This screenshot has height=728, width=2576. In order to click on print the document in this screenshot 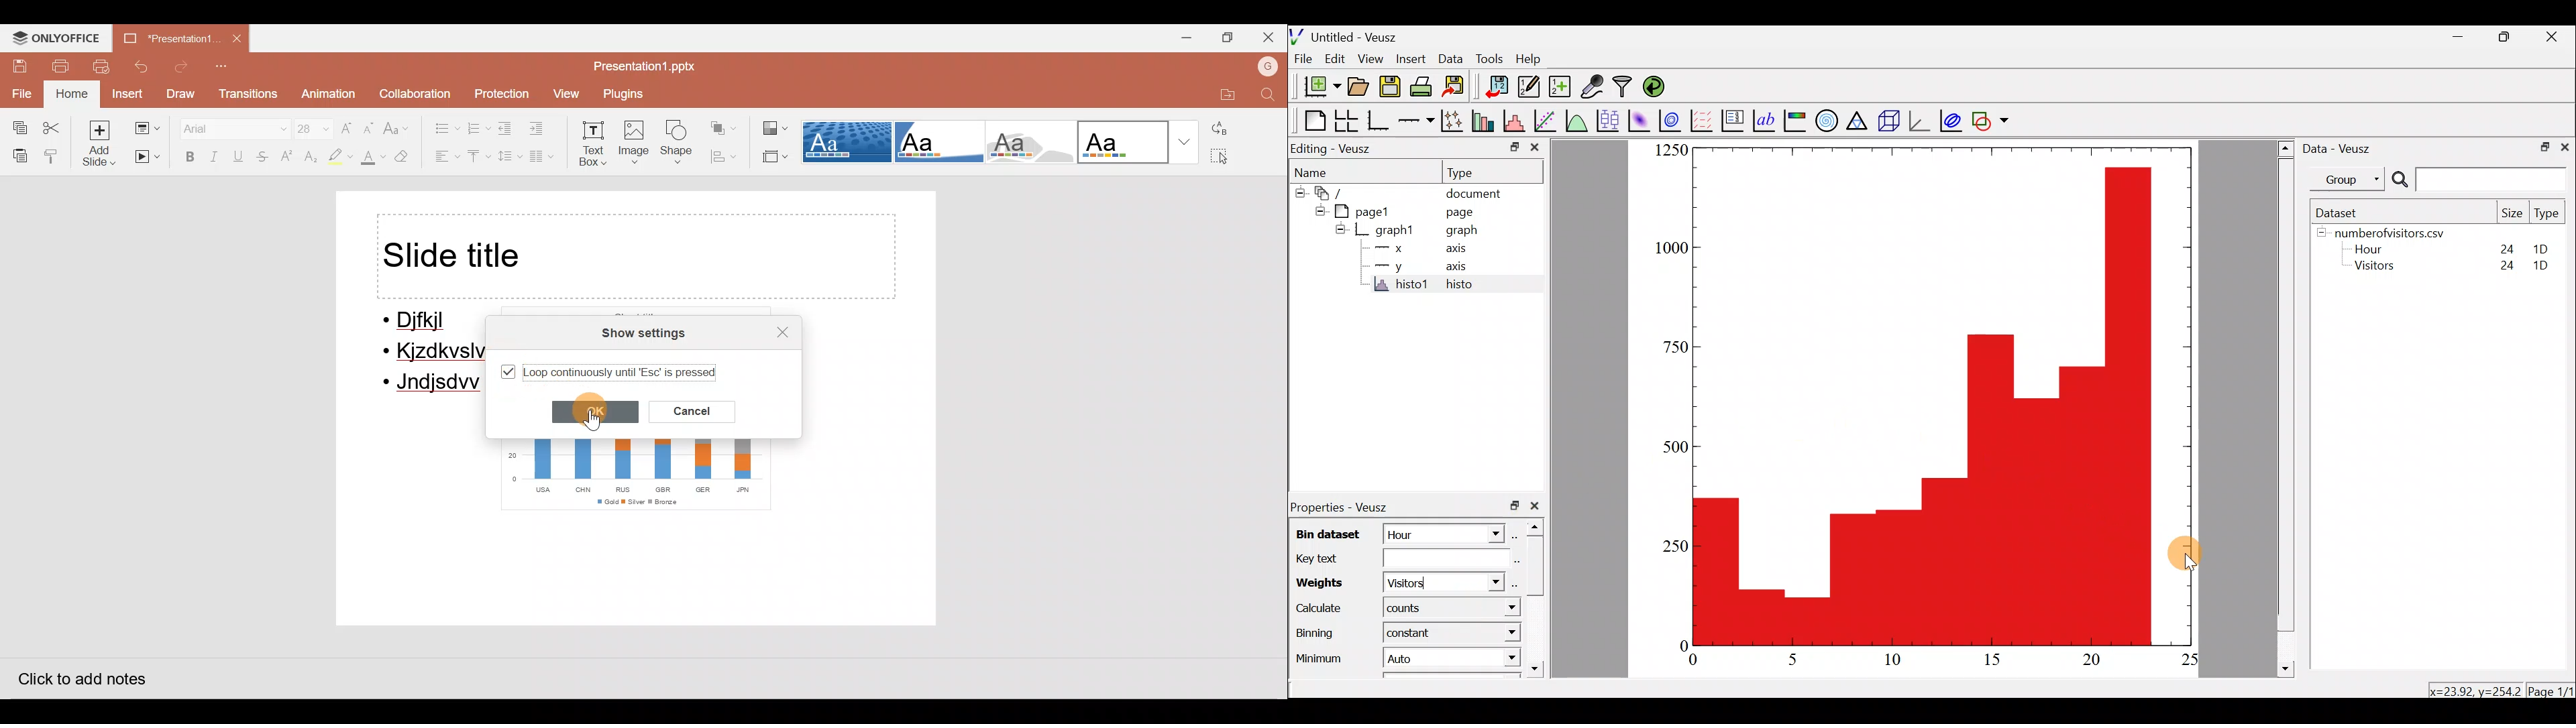, I will do `click(1421, 86)`.